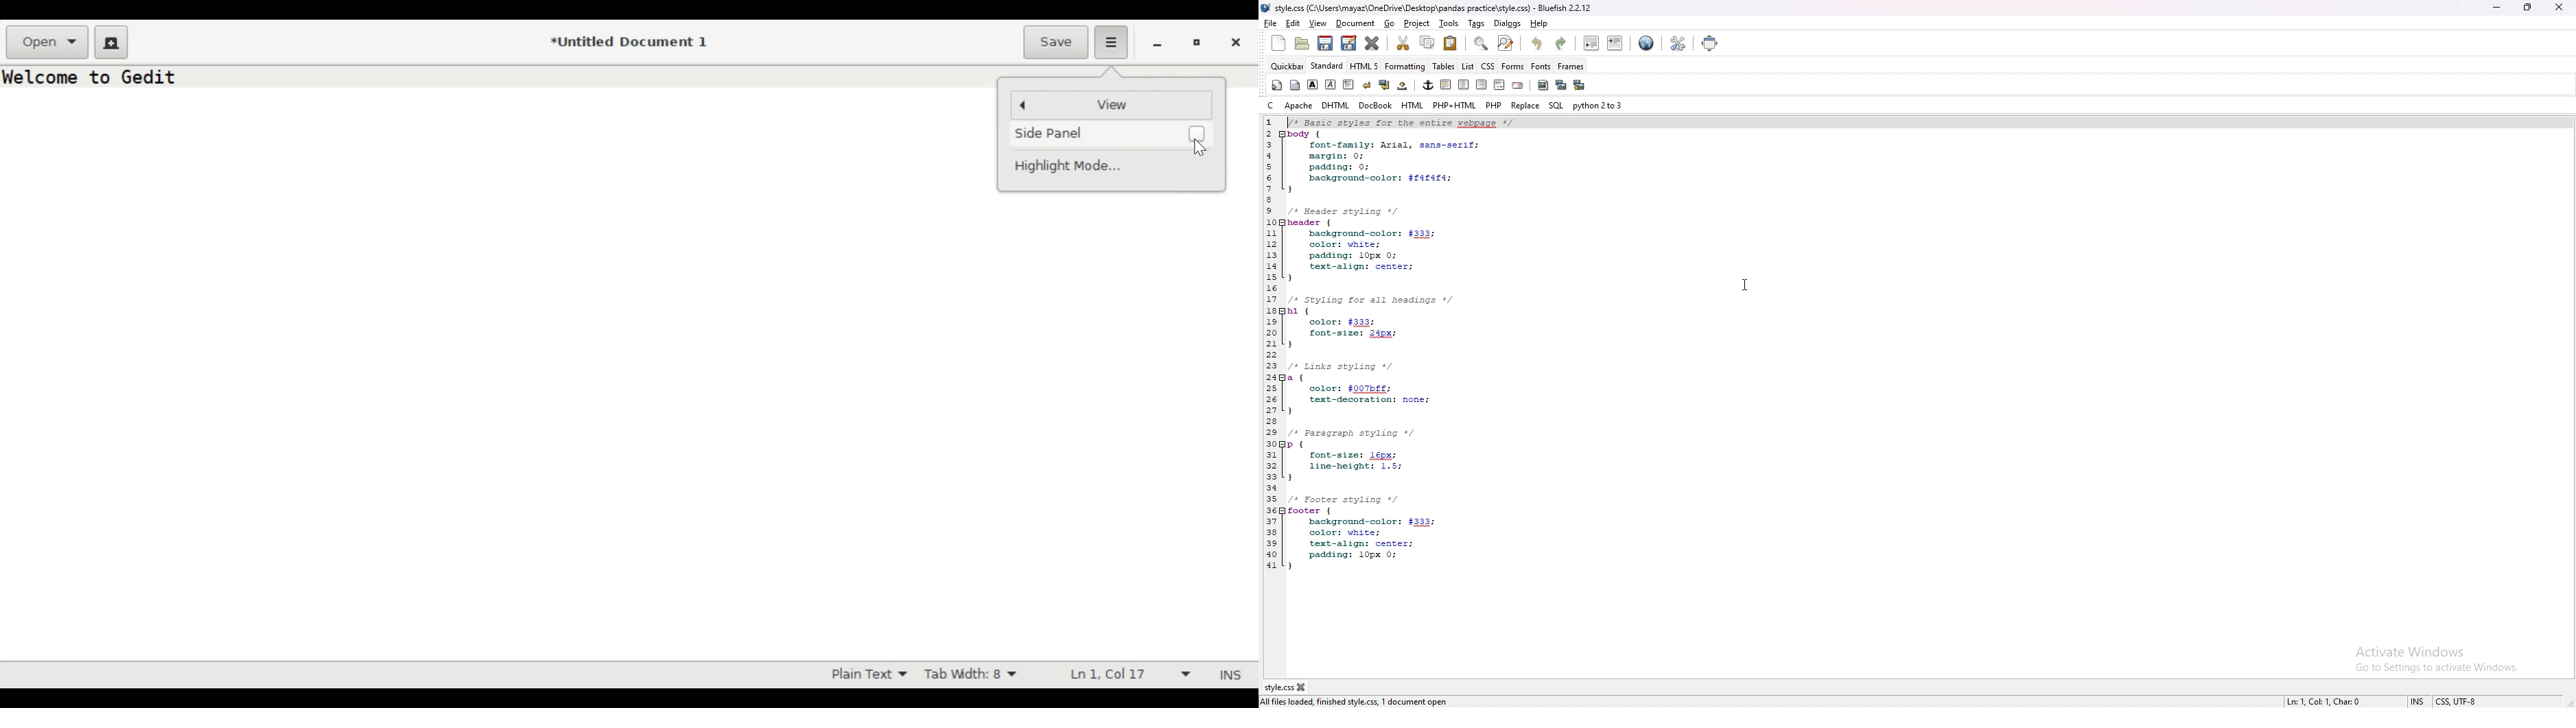 The height and width of the screenshot is (728, 2576). What do you see at coordinates (1507, 24) in the screenshot?
I see `dialogs` at bounding box center [1507, 24].